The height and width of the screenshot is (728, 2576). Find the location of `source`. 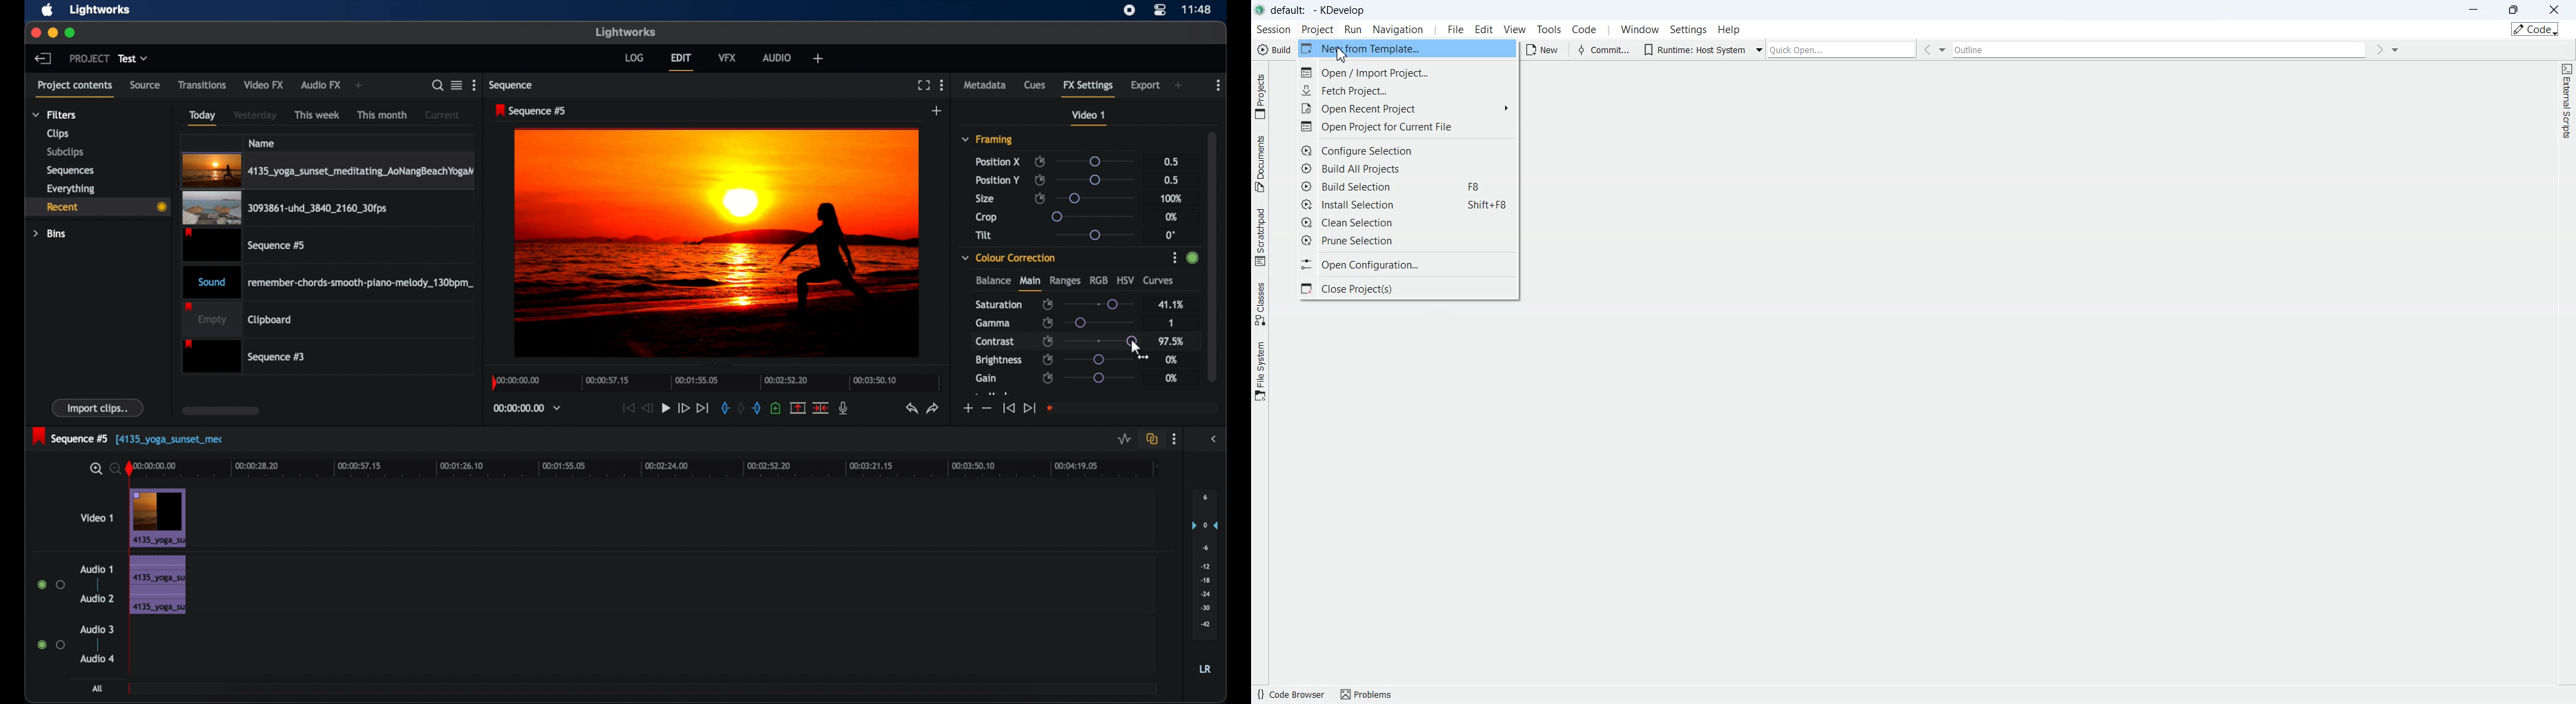

source is located at coordinates (145, 85).